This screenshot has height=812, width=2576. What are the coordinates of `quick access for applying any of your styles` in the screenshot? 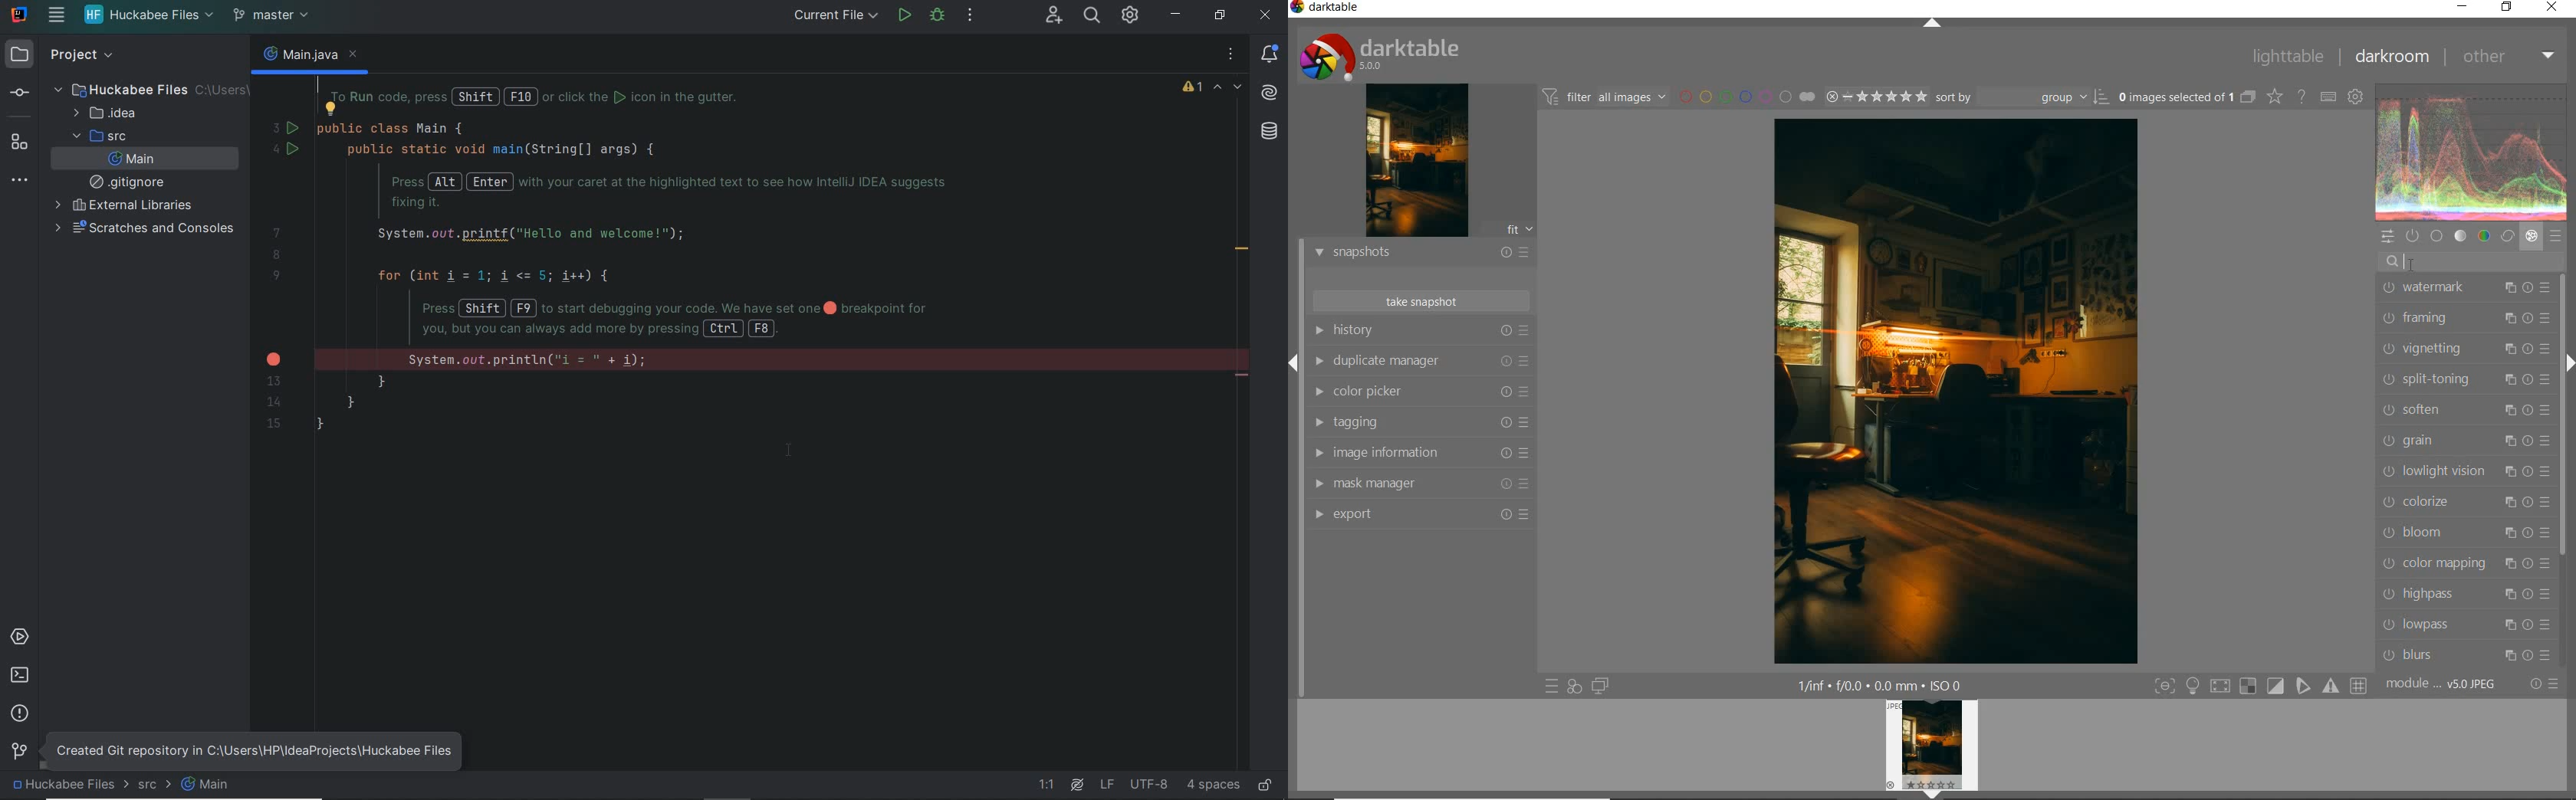 It's located at (1575, 685).